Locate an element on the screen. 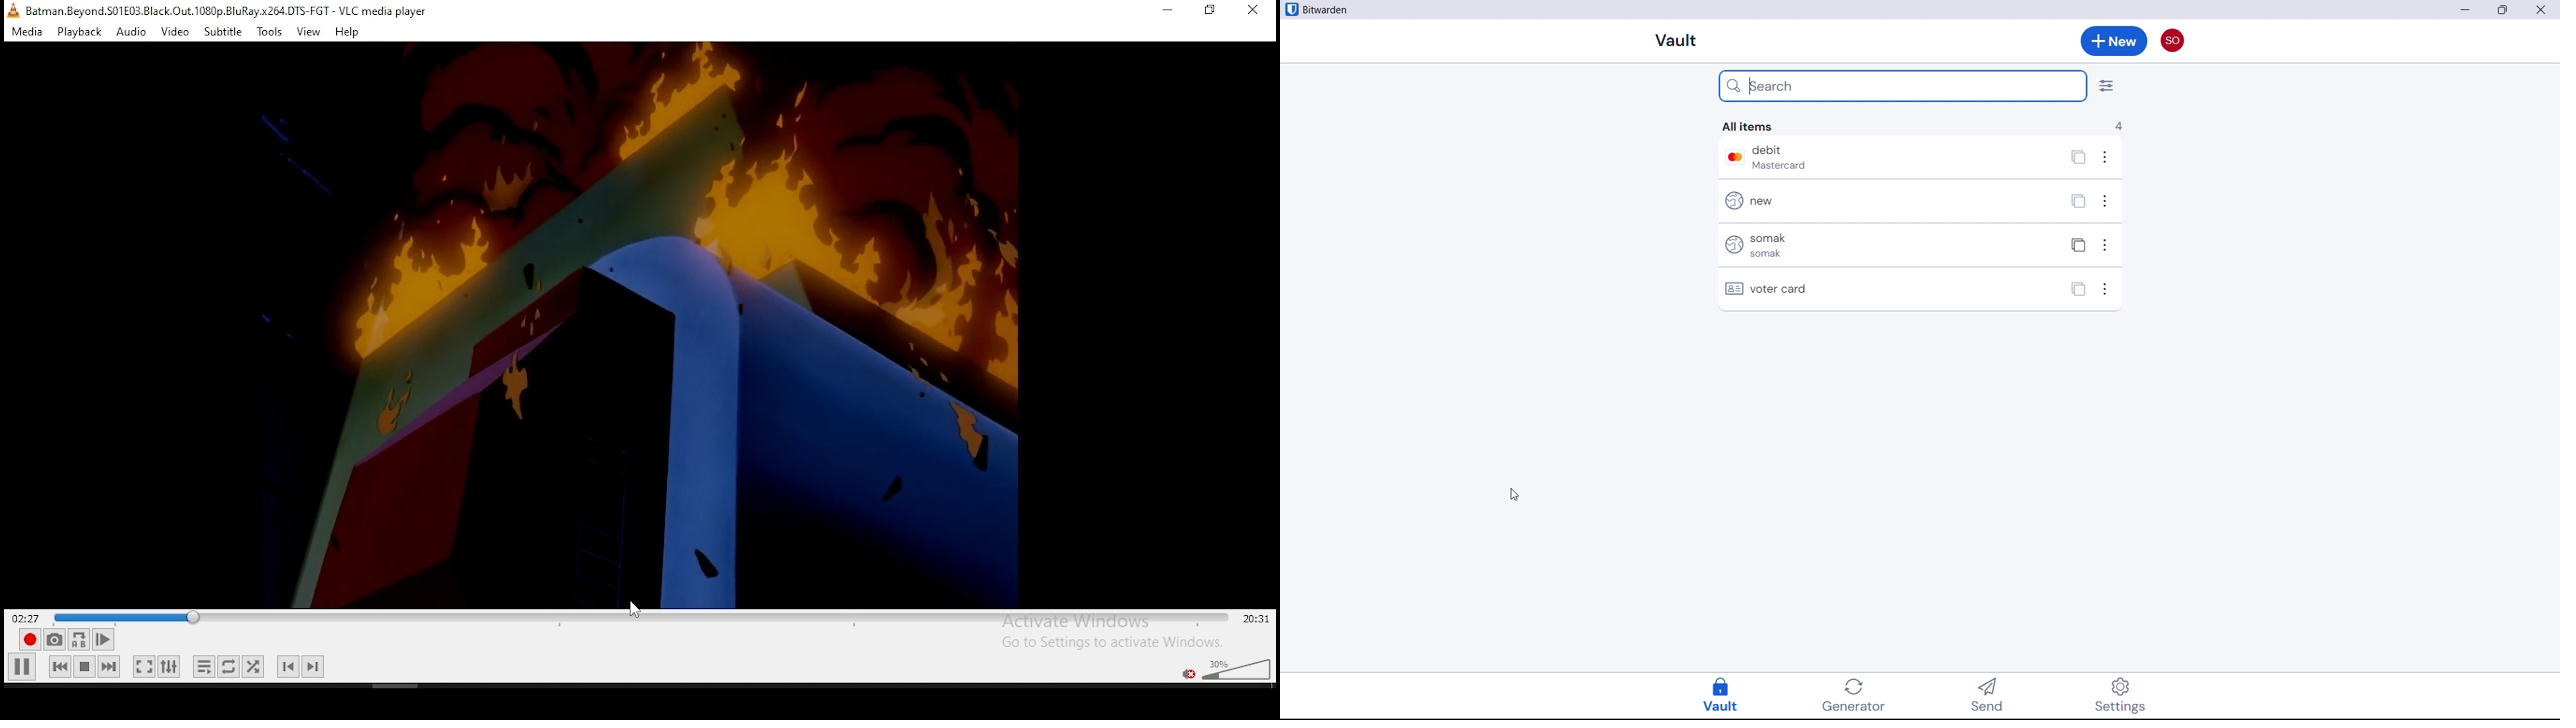 This screenshot has width=2576, height=728. logo "voter card" is located at coordinates (1735, 289).